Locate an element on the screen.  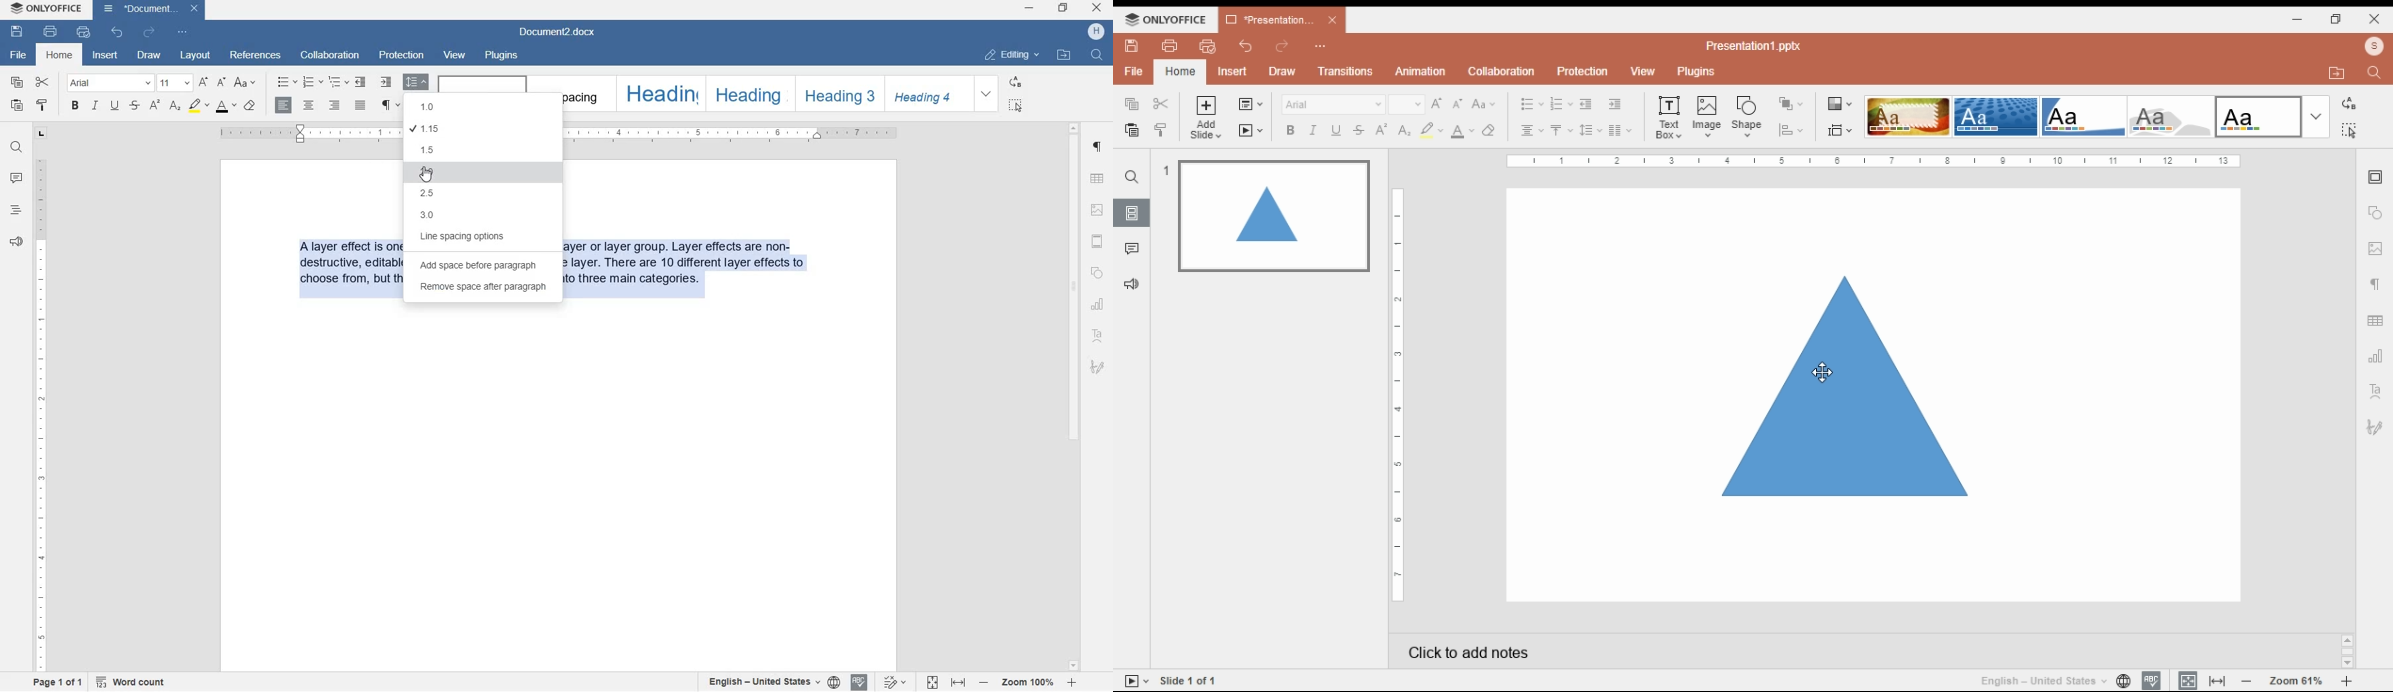
fir to width is located at coordinates (2217, 681).